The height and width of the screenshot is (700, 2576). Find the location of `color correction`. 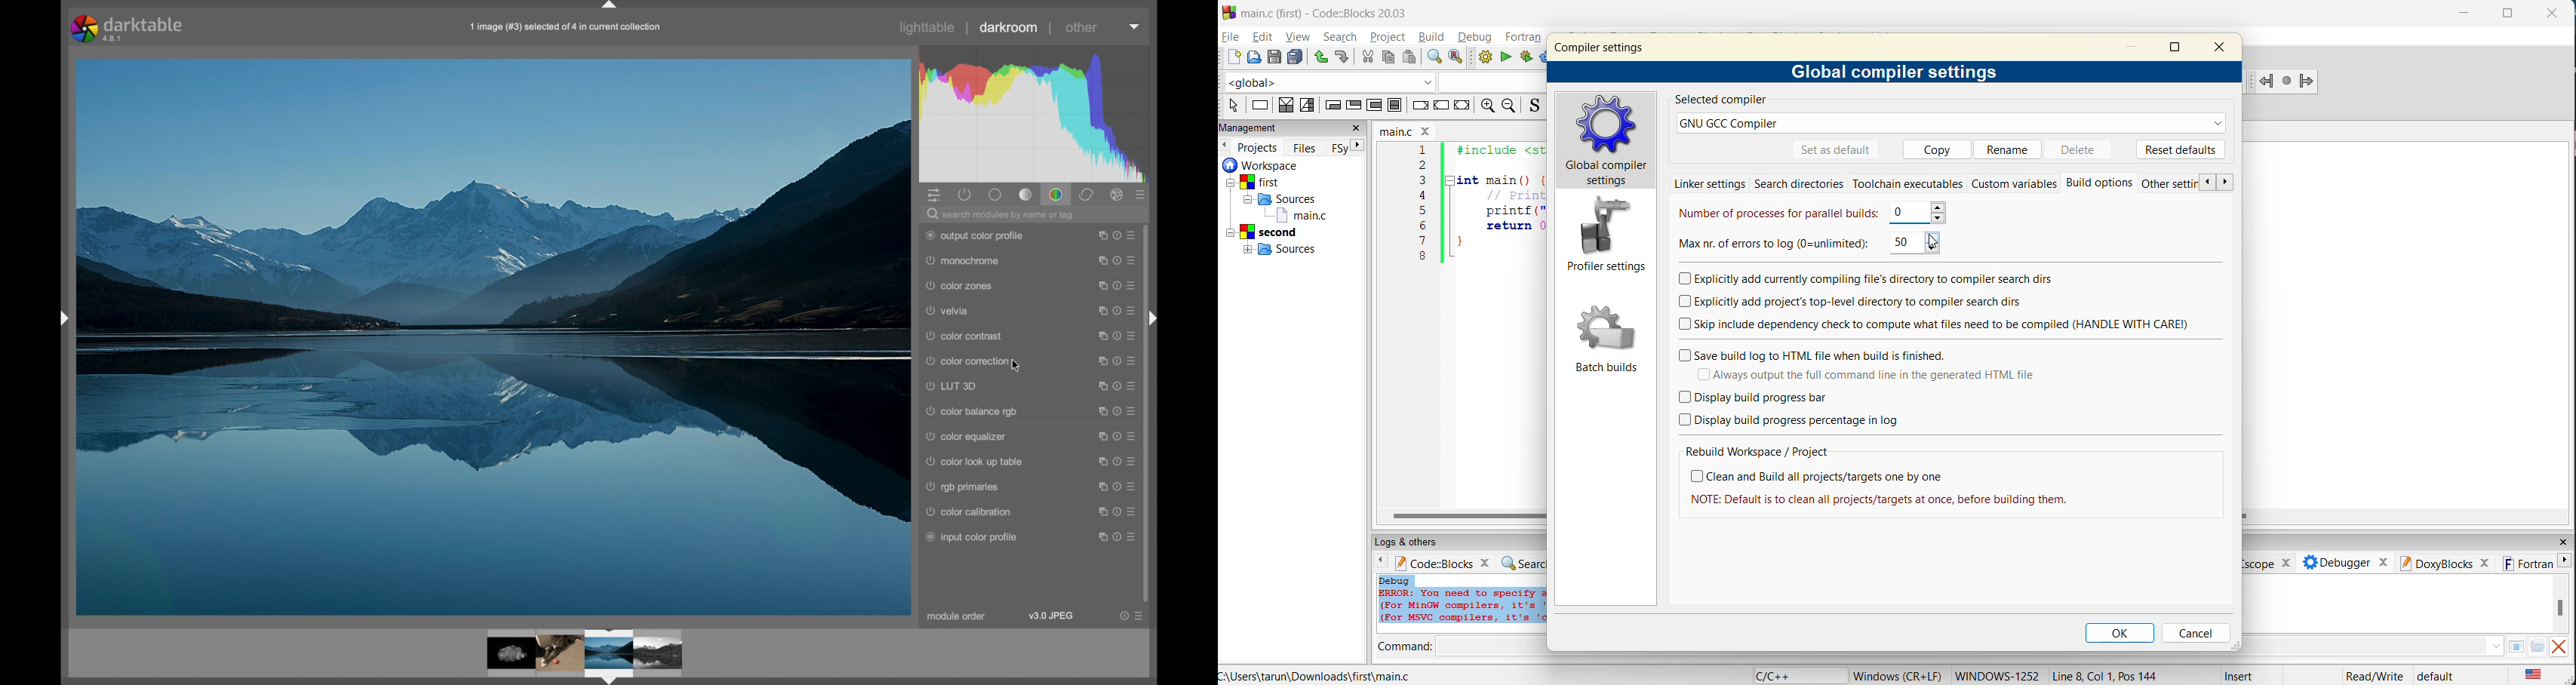

color correction is located at coordinates (968, 362).